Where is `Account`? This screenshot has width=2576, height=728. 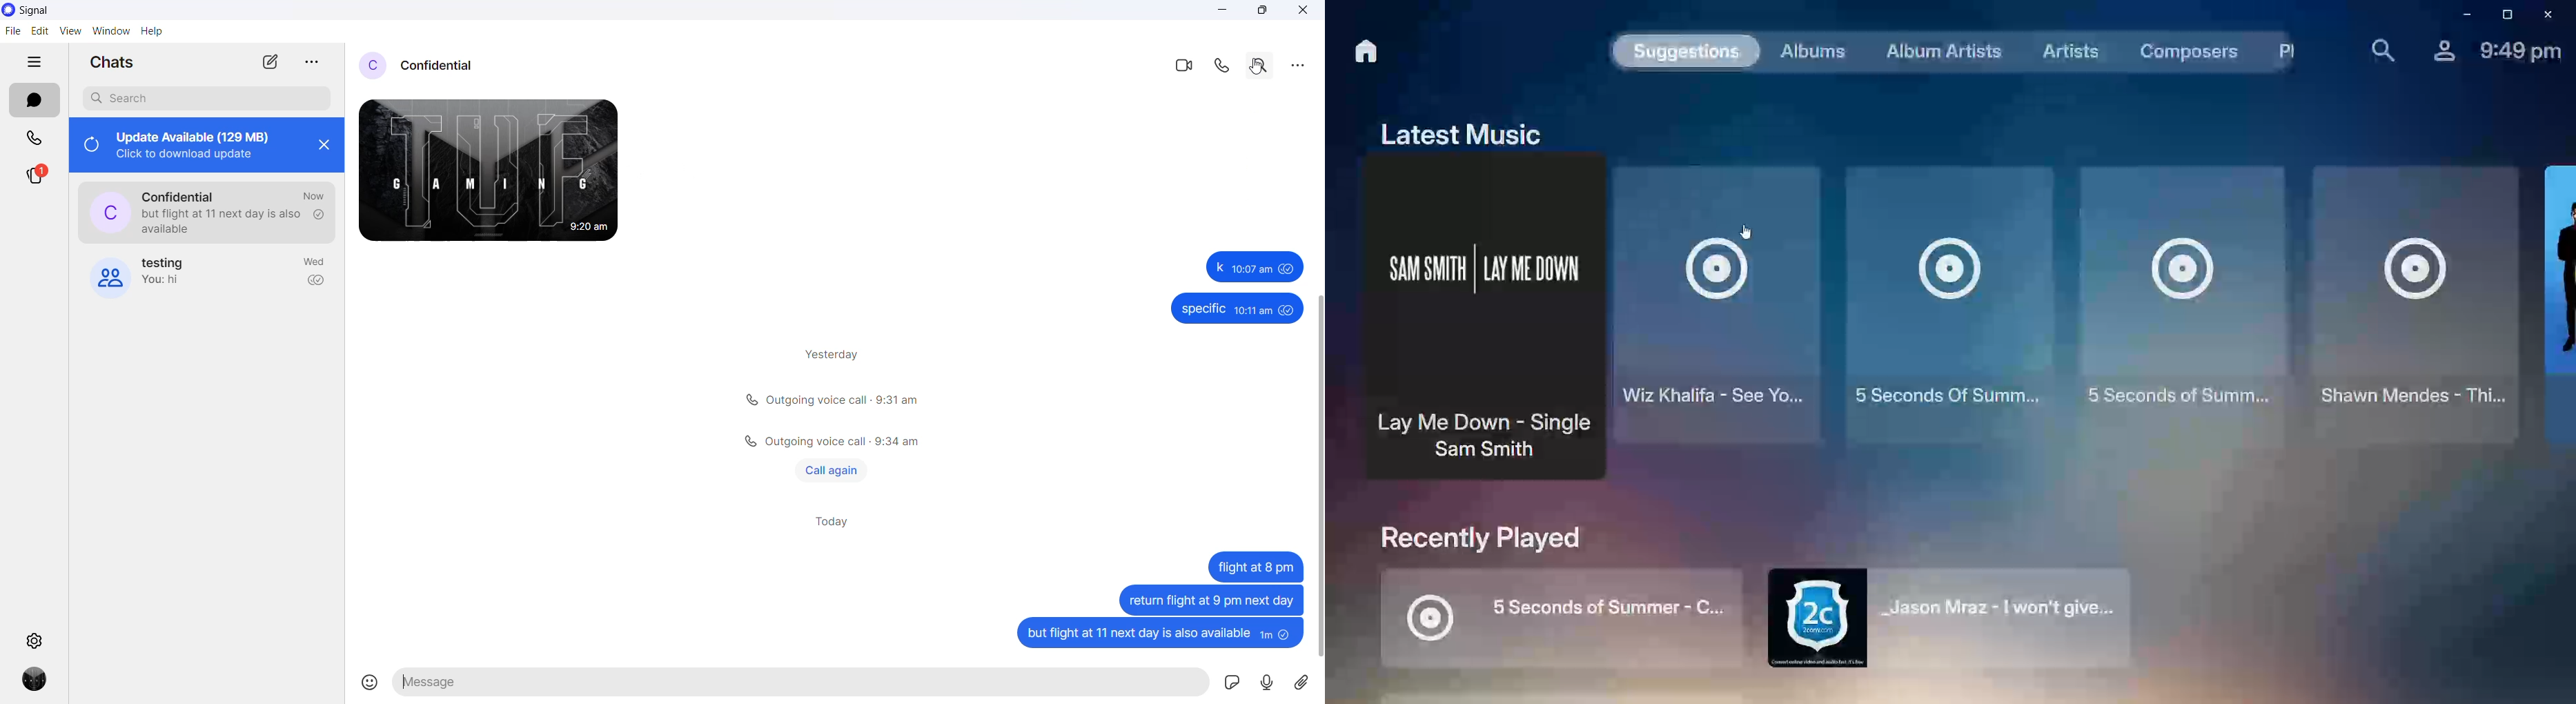
Account is located at coordinates (2436, 48).